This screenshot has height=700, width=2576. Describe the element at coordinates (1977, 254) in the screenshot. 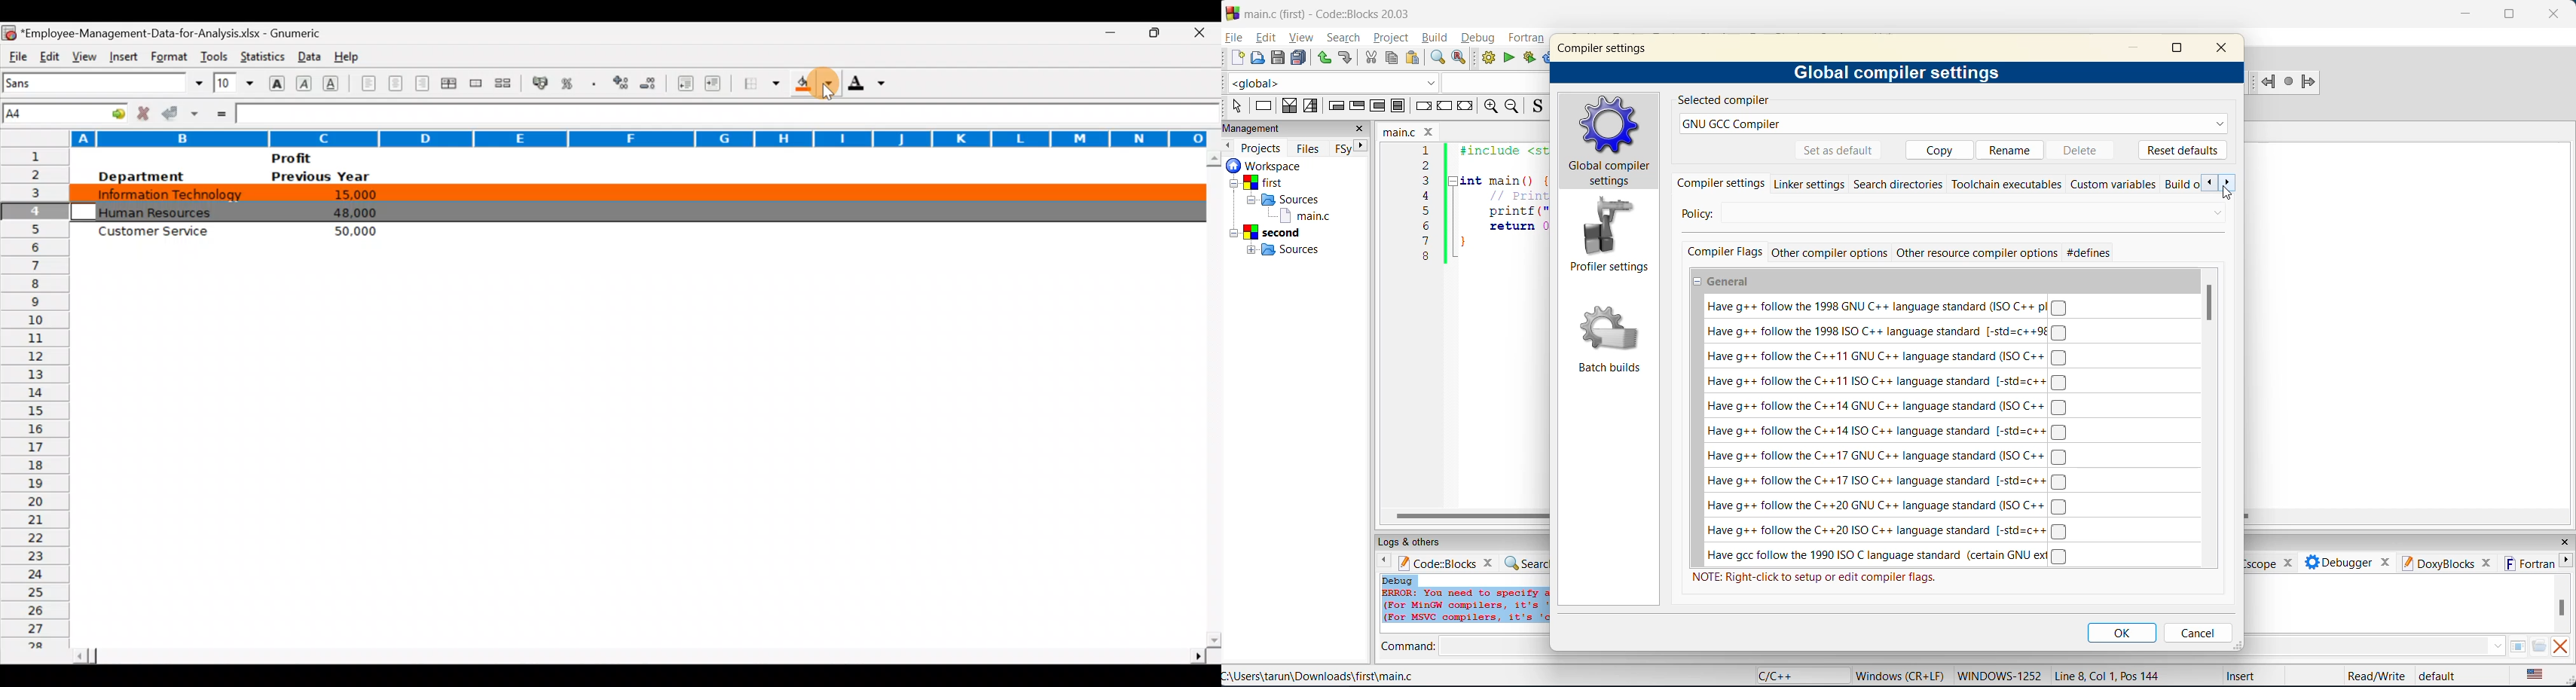

I see `other resource compiler options` at that location.